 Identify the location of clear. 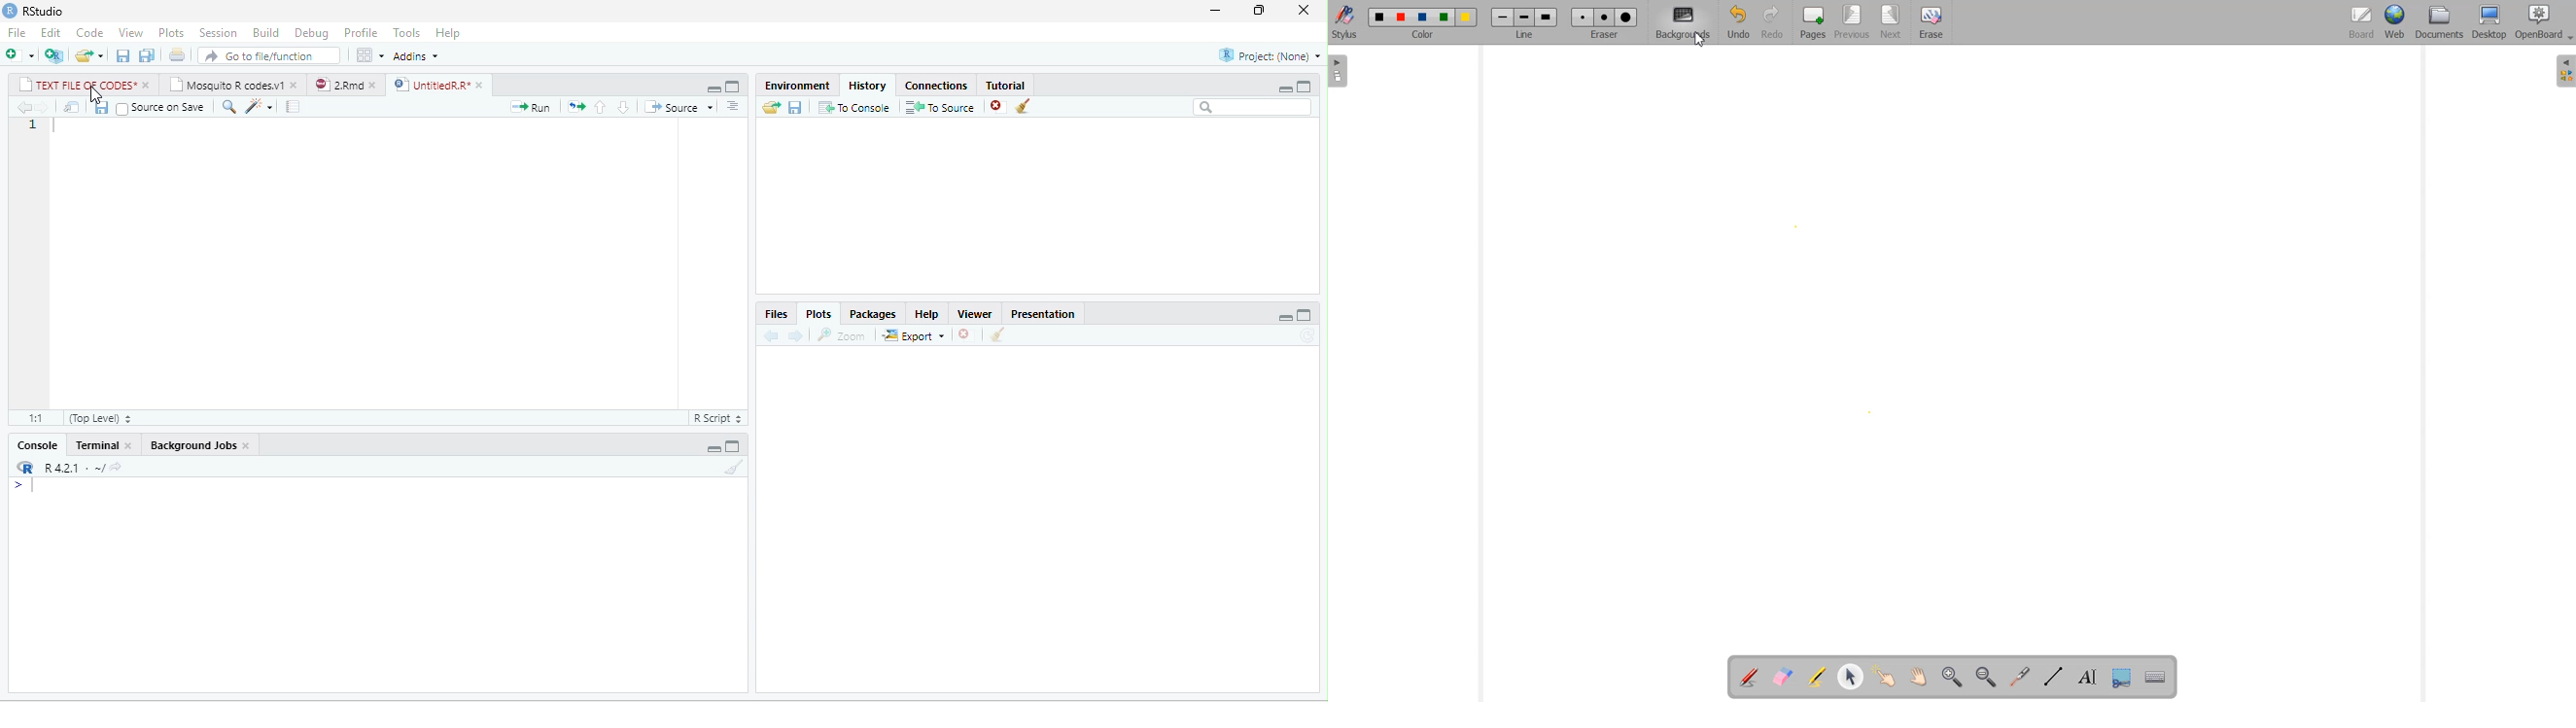
(998, 334).